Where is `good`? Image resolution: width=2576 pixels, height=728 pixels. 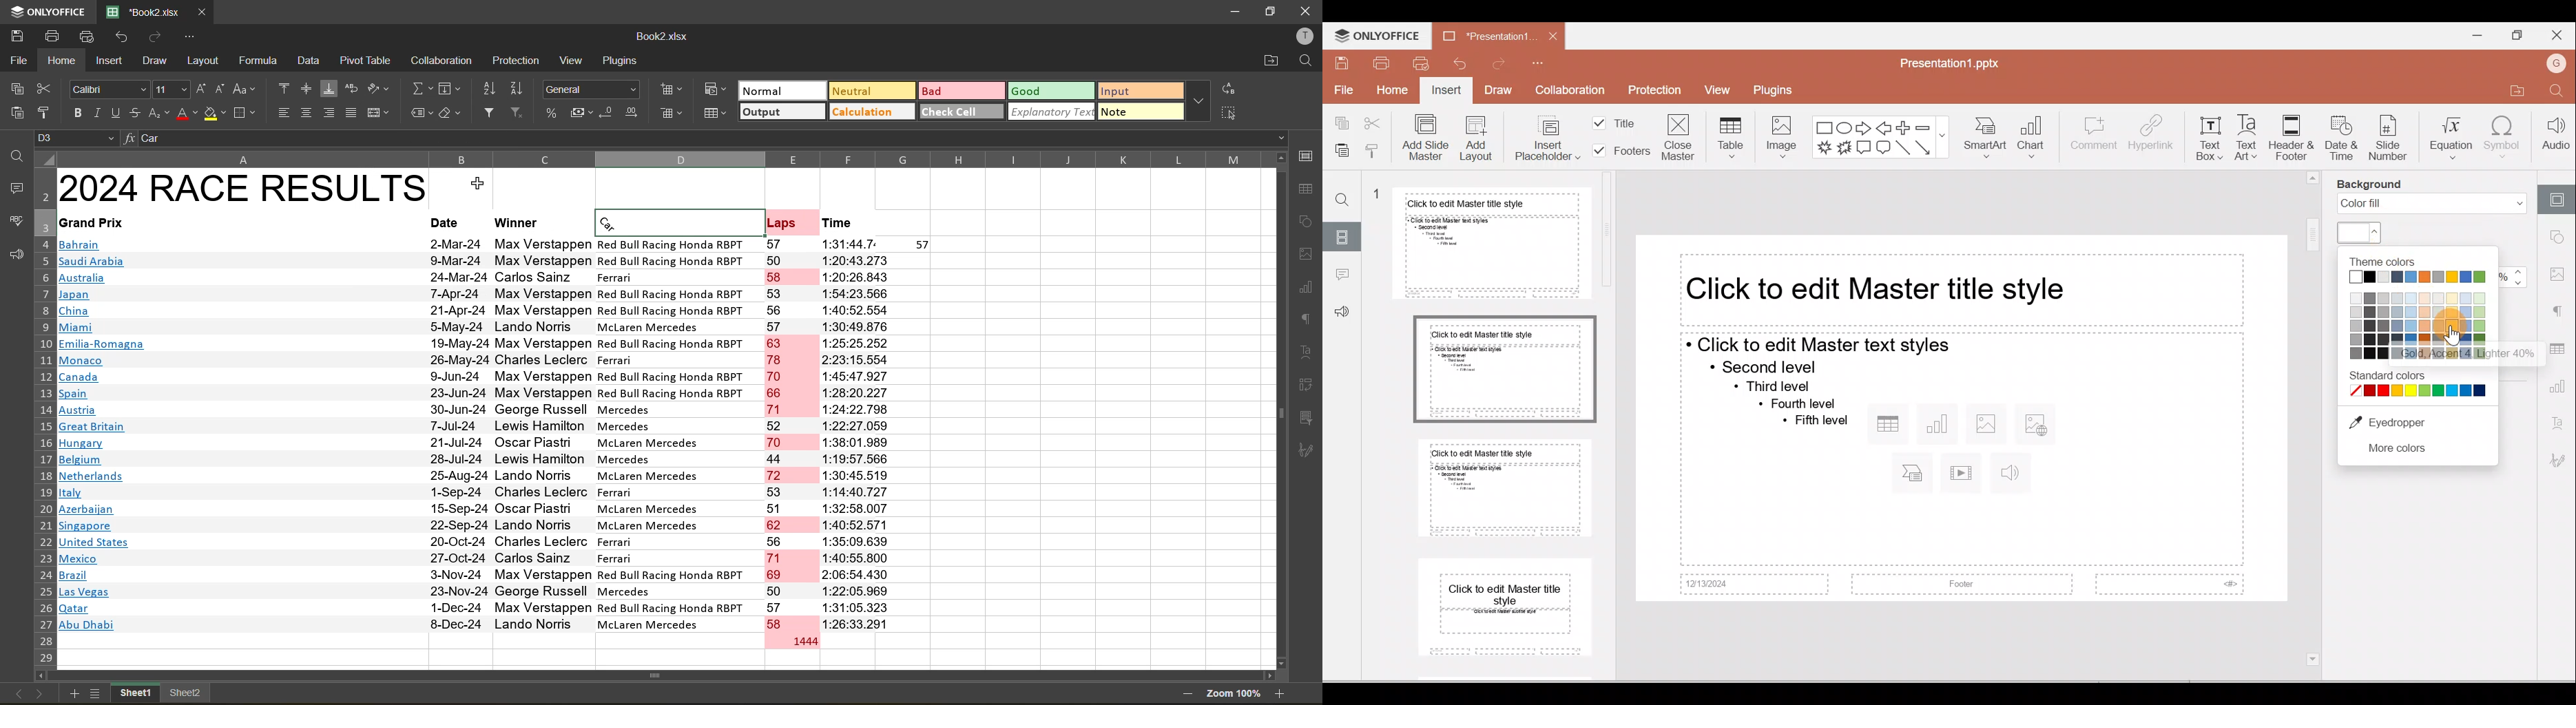 good is located at coordinates (1050, 91).